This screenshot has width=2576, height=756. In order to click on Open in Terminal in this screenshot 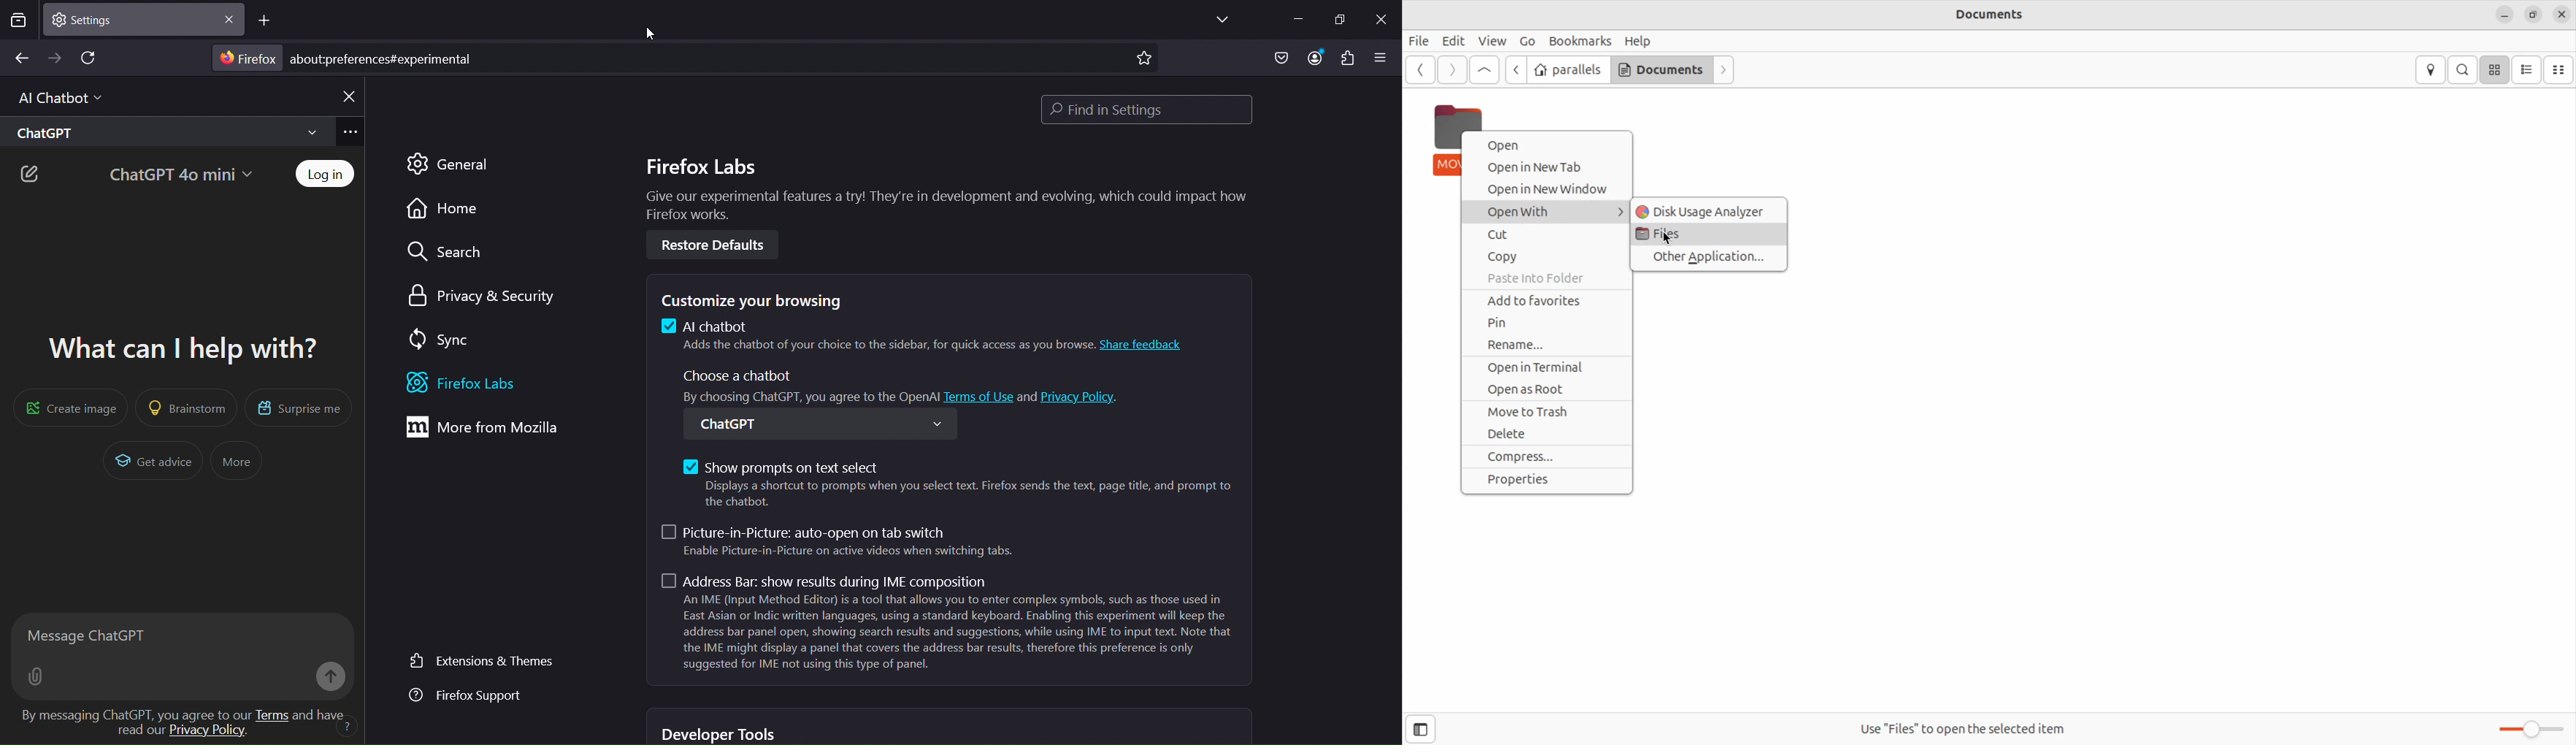, I will do `click(1547, 369)`.